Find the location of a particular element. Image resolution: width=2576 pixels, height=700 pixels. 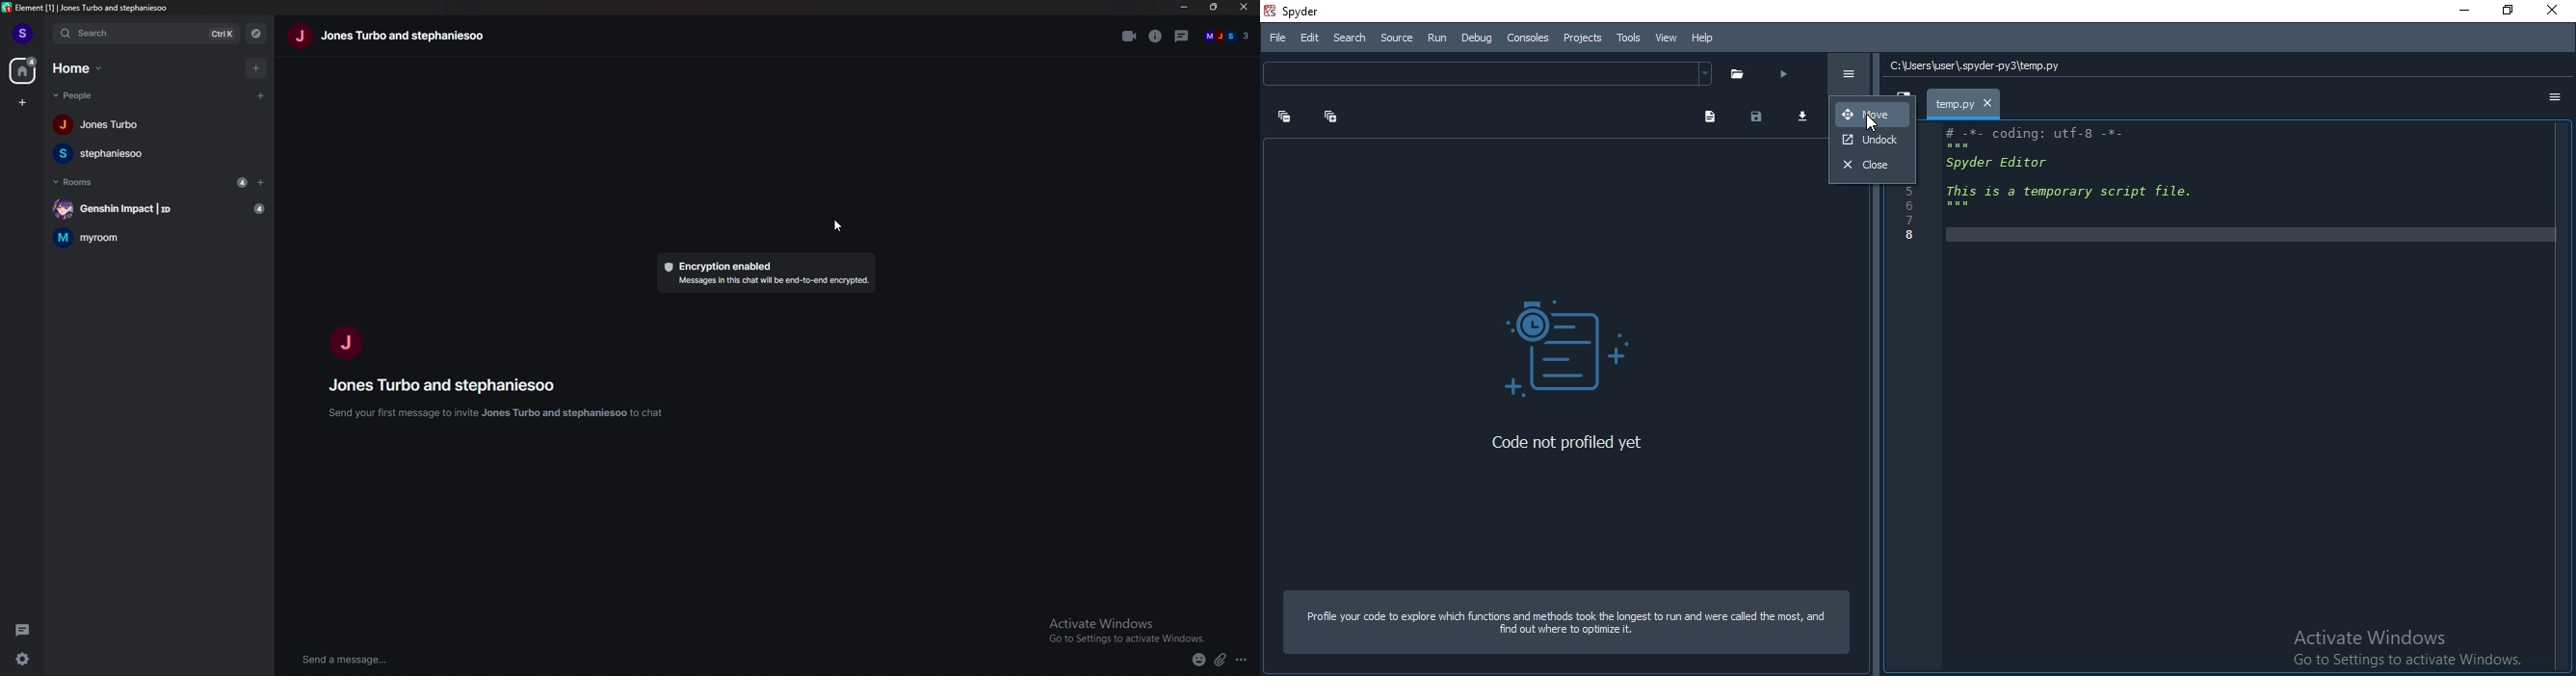

Edit is located at coordinates (1308, 37).